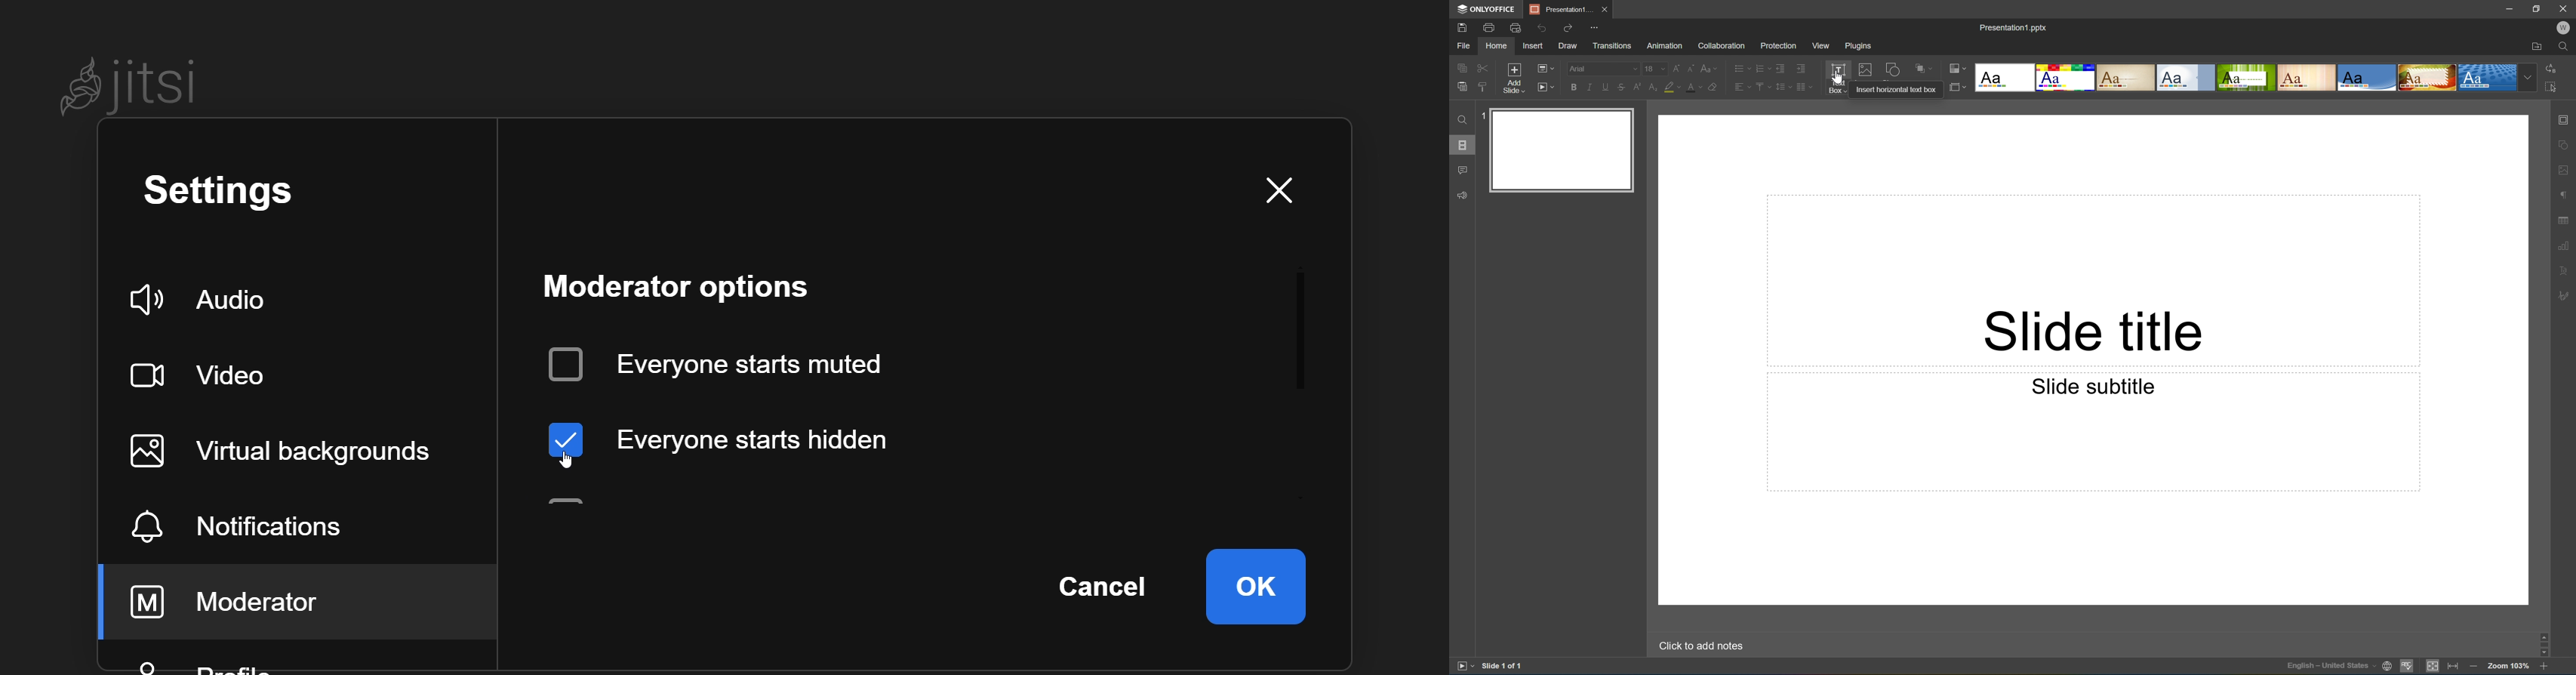 This screenshot has width=2576, height=700. What do you see at coordinates (1638, 87) in the screenshot?
I see `Superscript` at bounding box center [1638, 87].